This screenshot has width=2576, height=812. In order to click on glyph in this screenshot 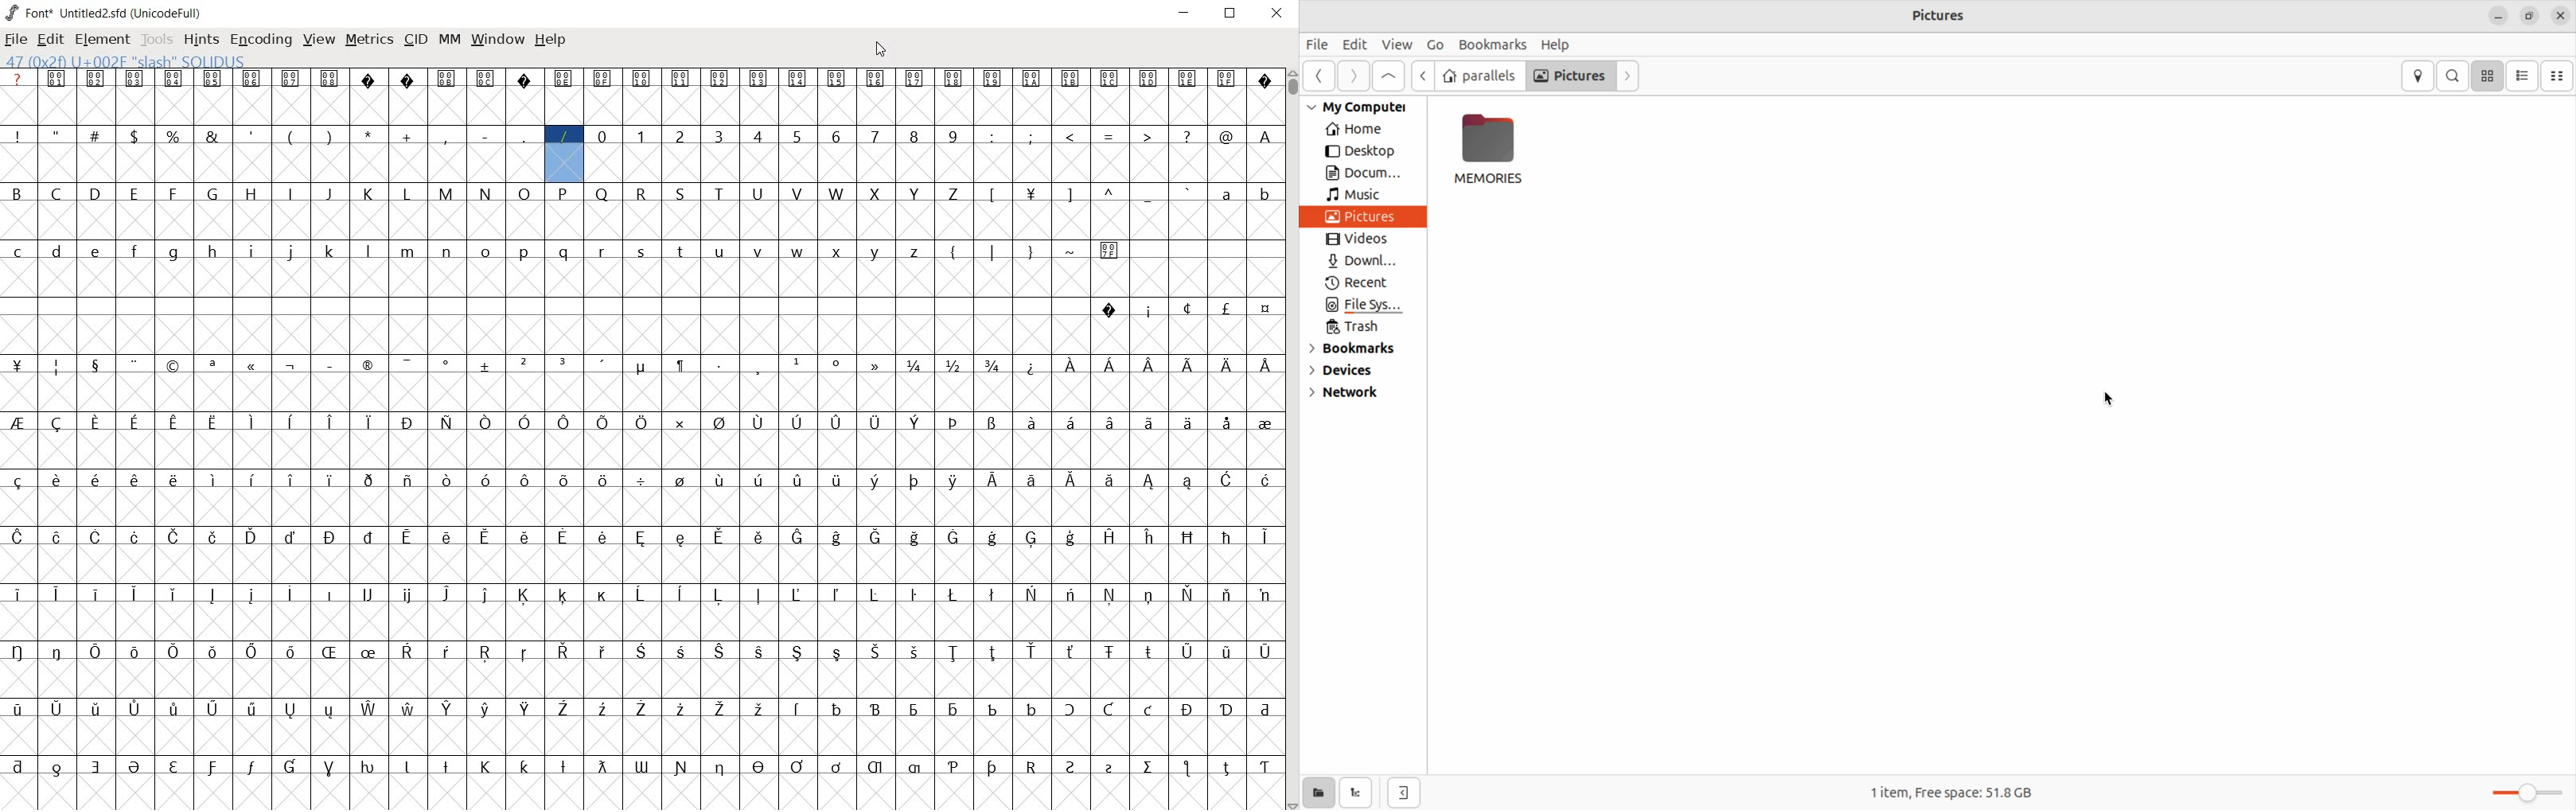, I will do `click(1265, 480)`.